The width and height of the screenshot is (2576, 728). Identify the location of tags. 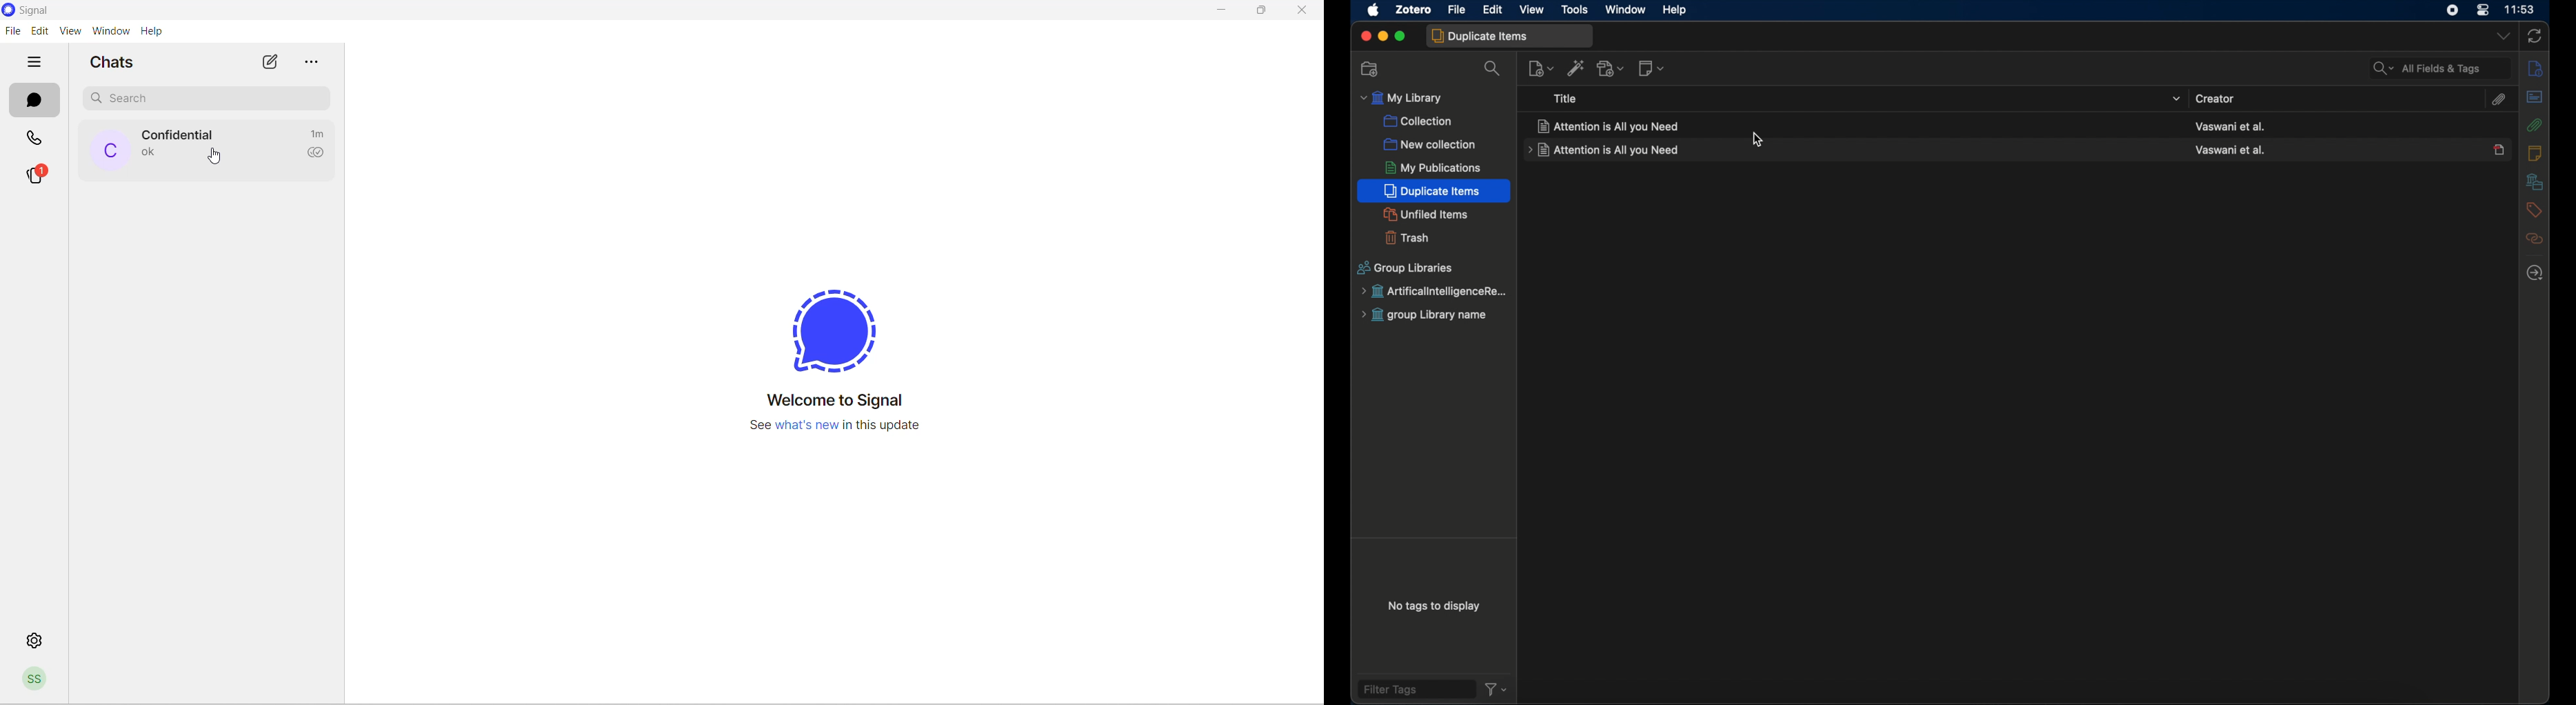
(2534, 211).